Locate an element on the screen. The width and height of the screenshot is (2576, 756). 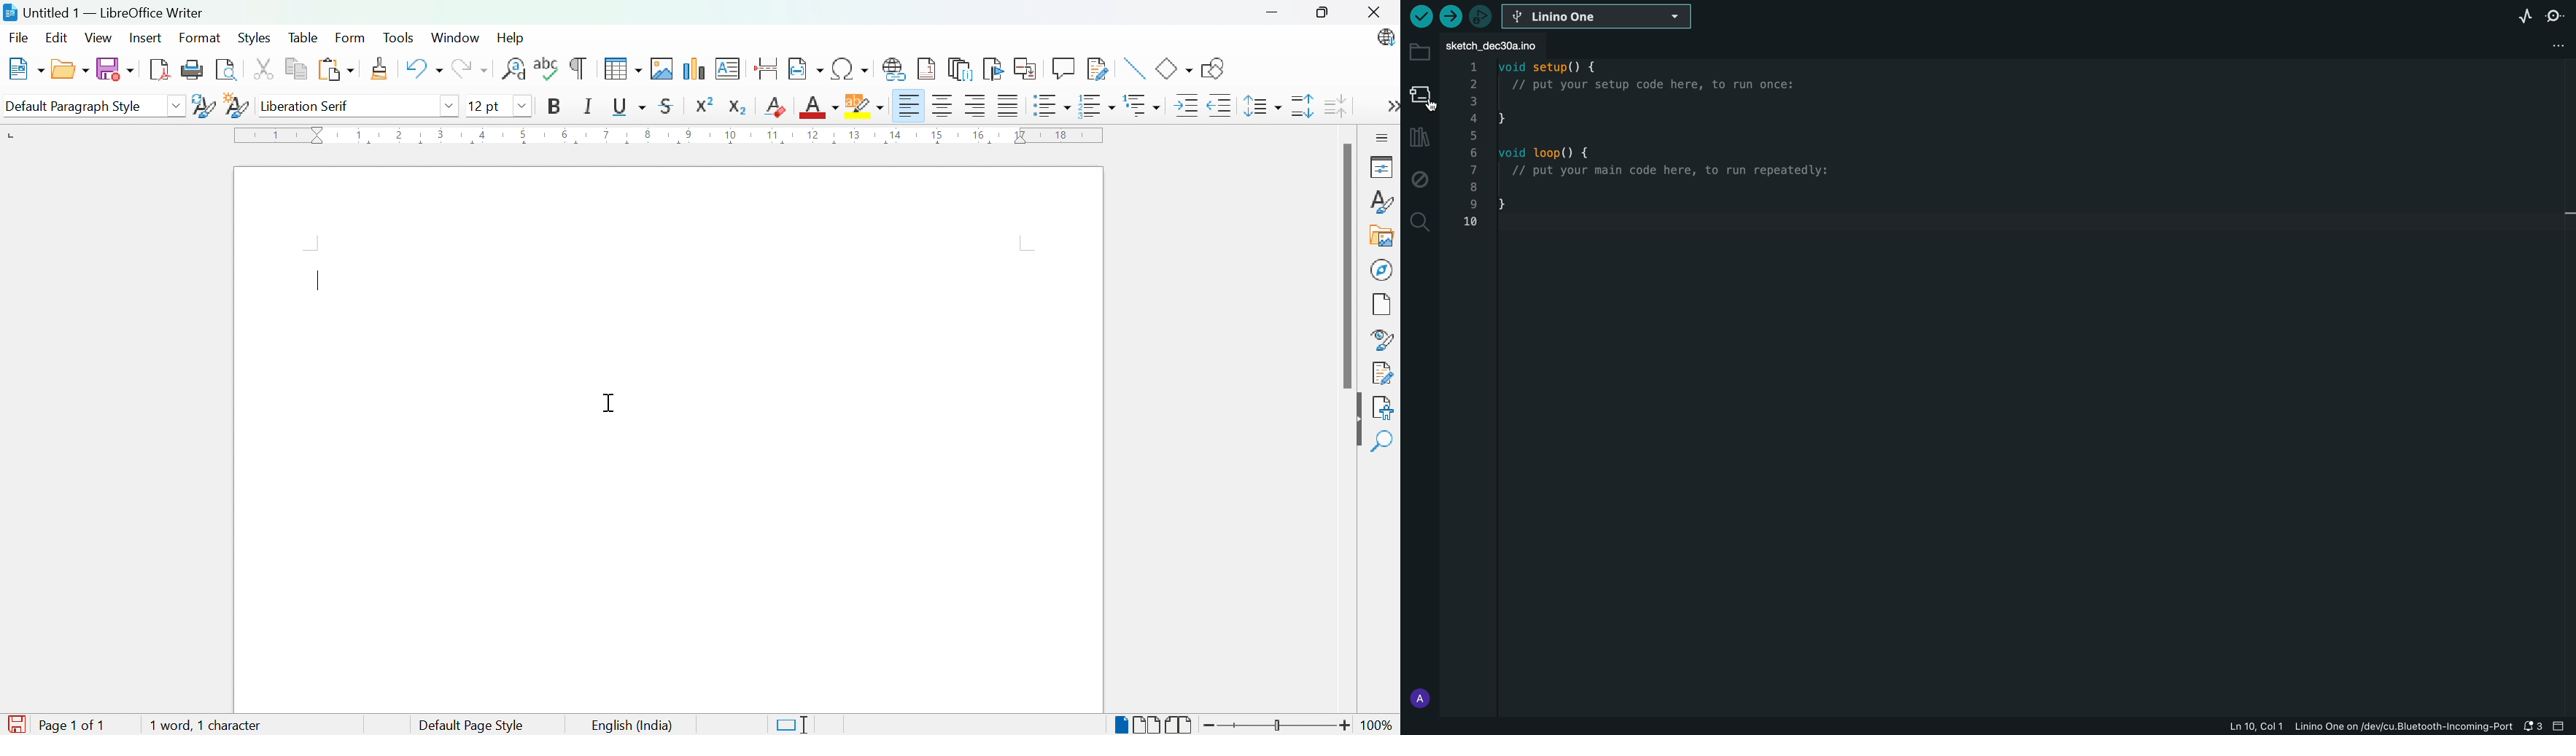
Form is located at coordinates (350, 37).